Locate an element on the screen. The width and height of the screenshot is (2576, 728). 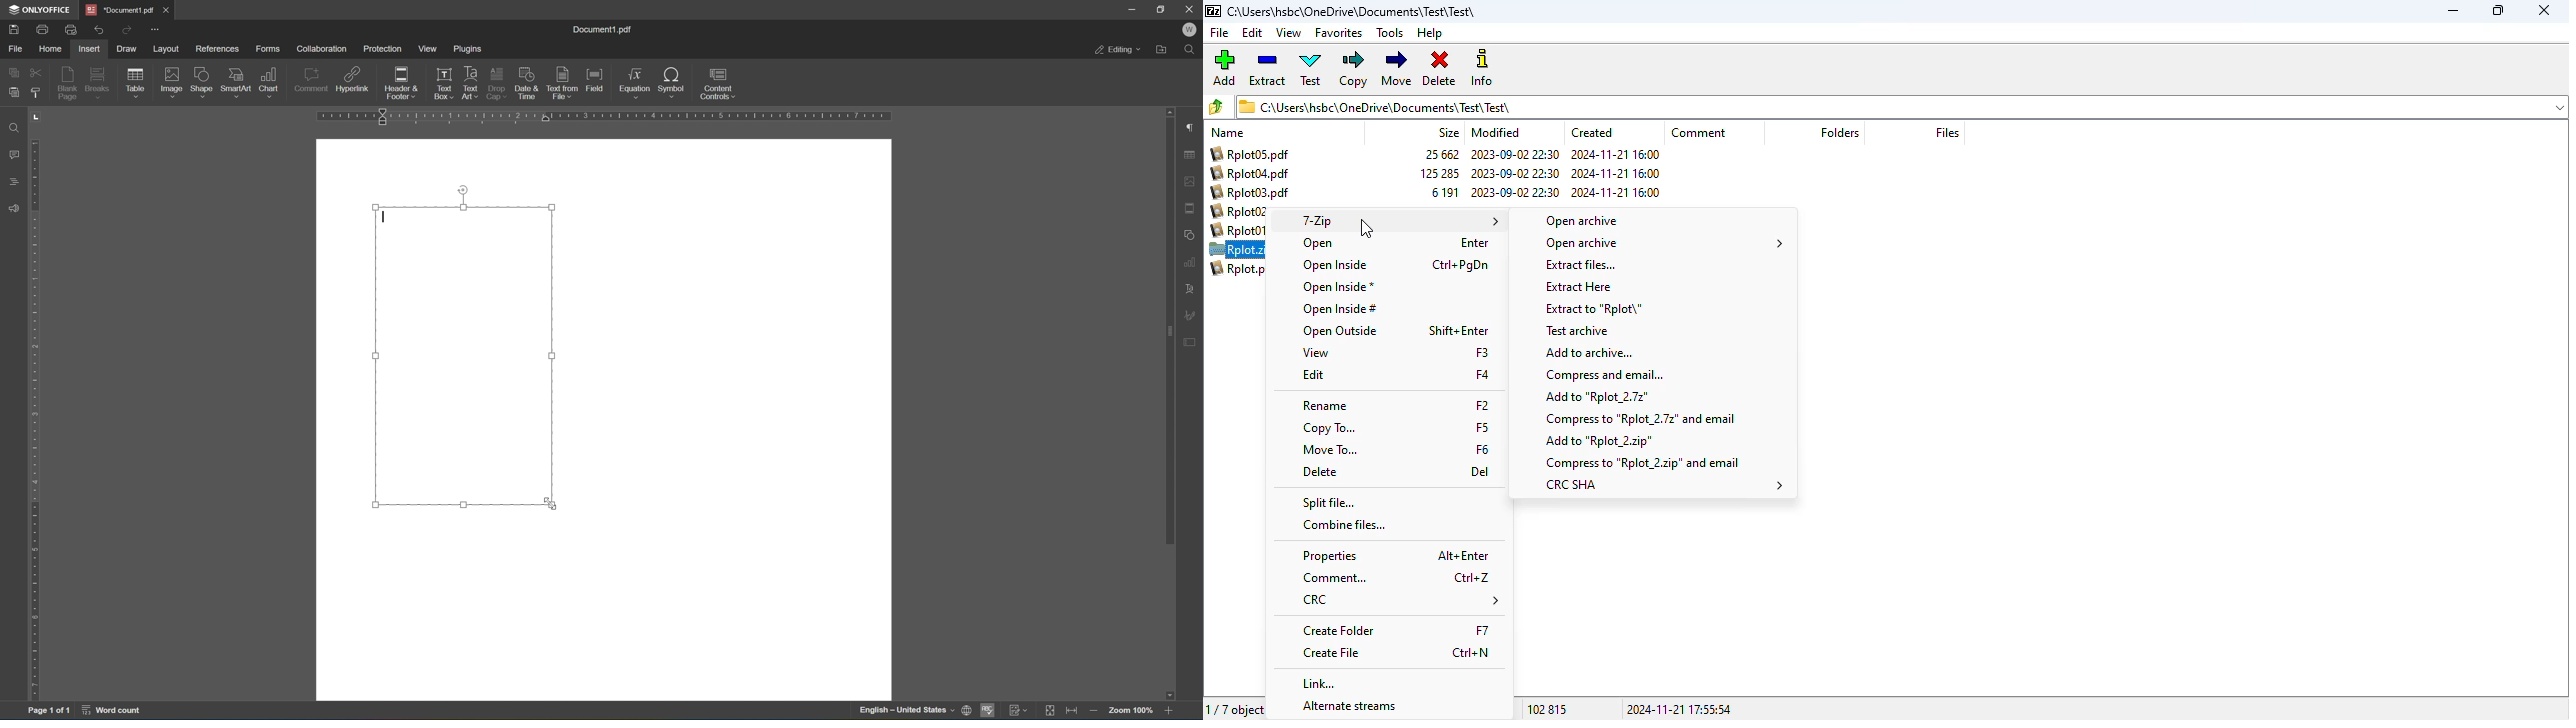
add to "Rplot_2.7z" is located at coordinates (1598, 398).